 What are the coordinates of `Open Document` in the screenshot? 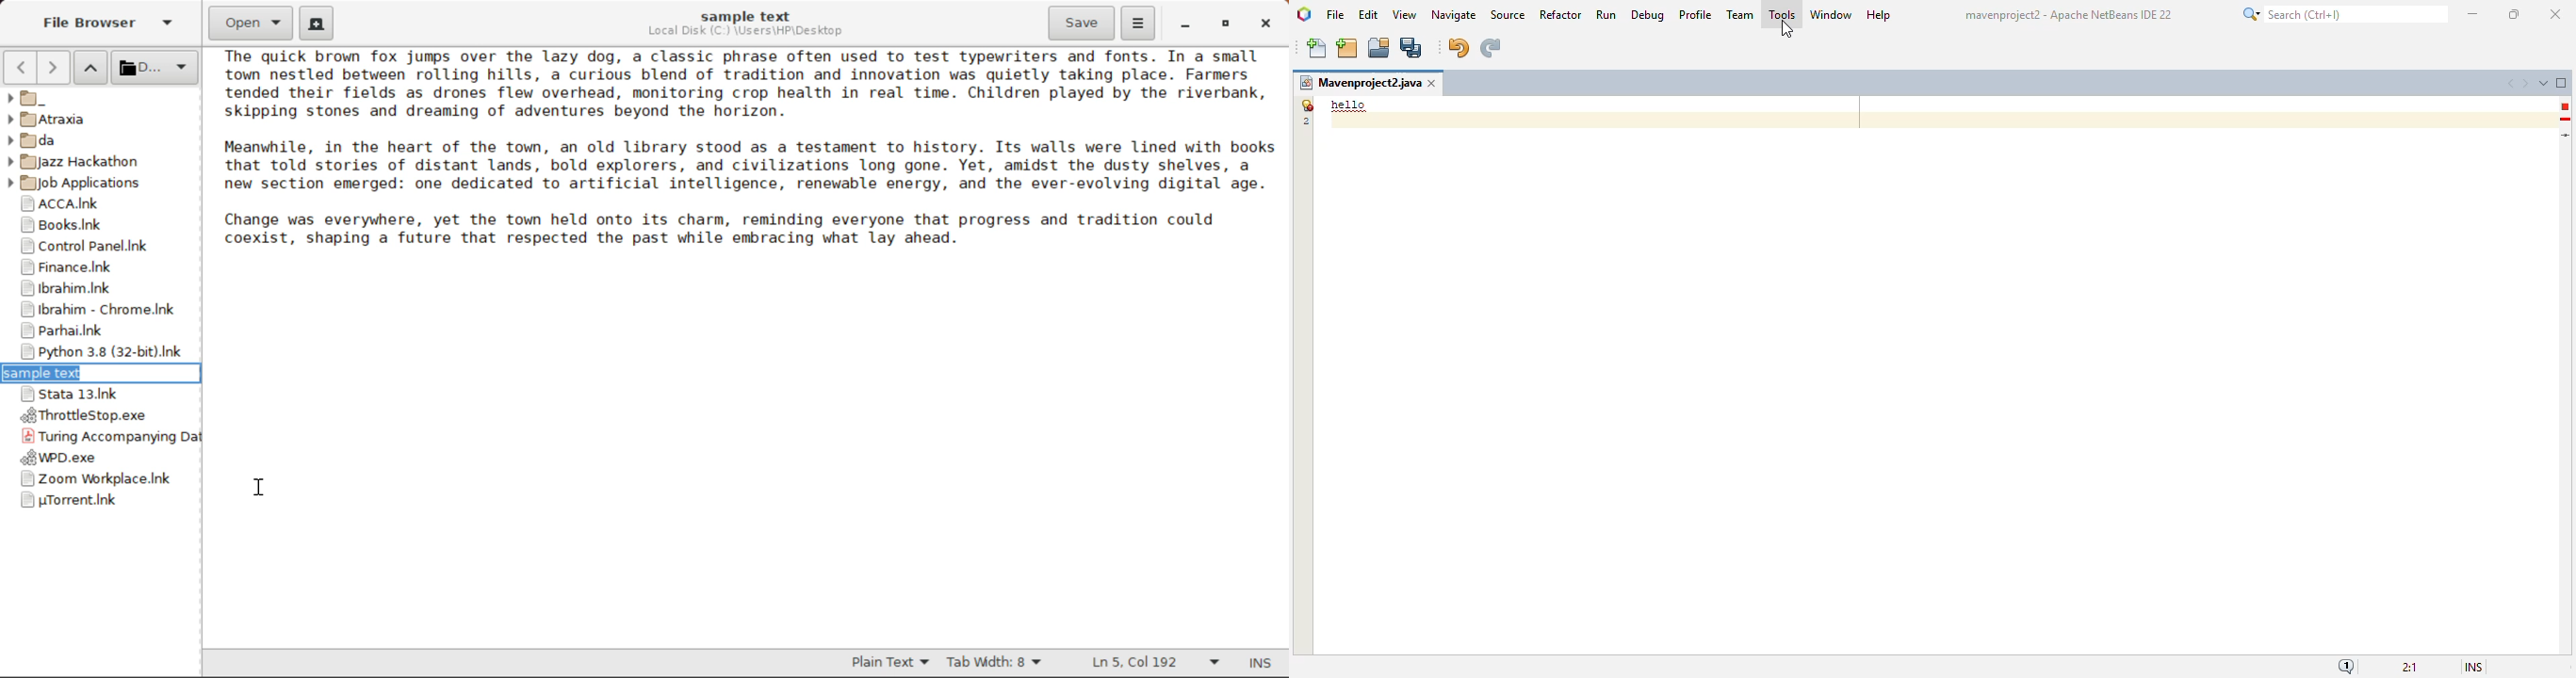 It's located at (251, 21).